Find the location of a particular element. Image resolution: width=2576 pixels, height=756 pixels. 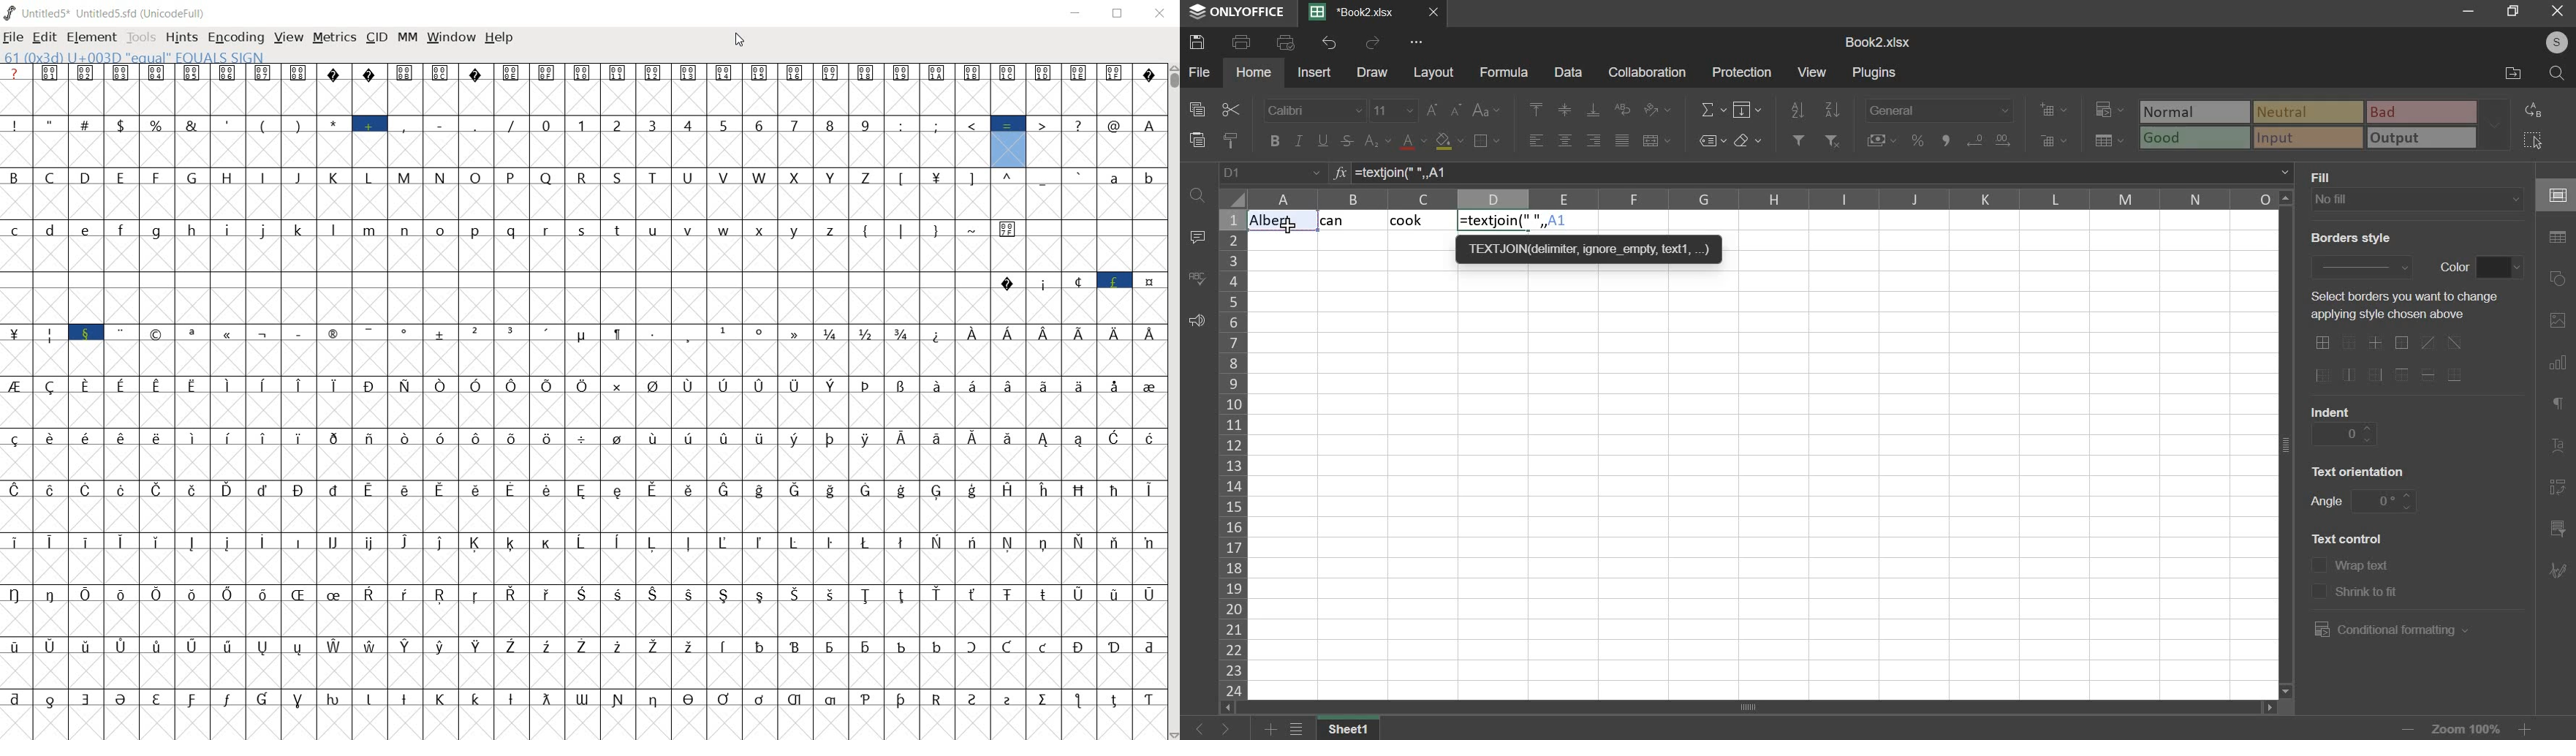

align top is located at coordinates (1537, 110).